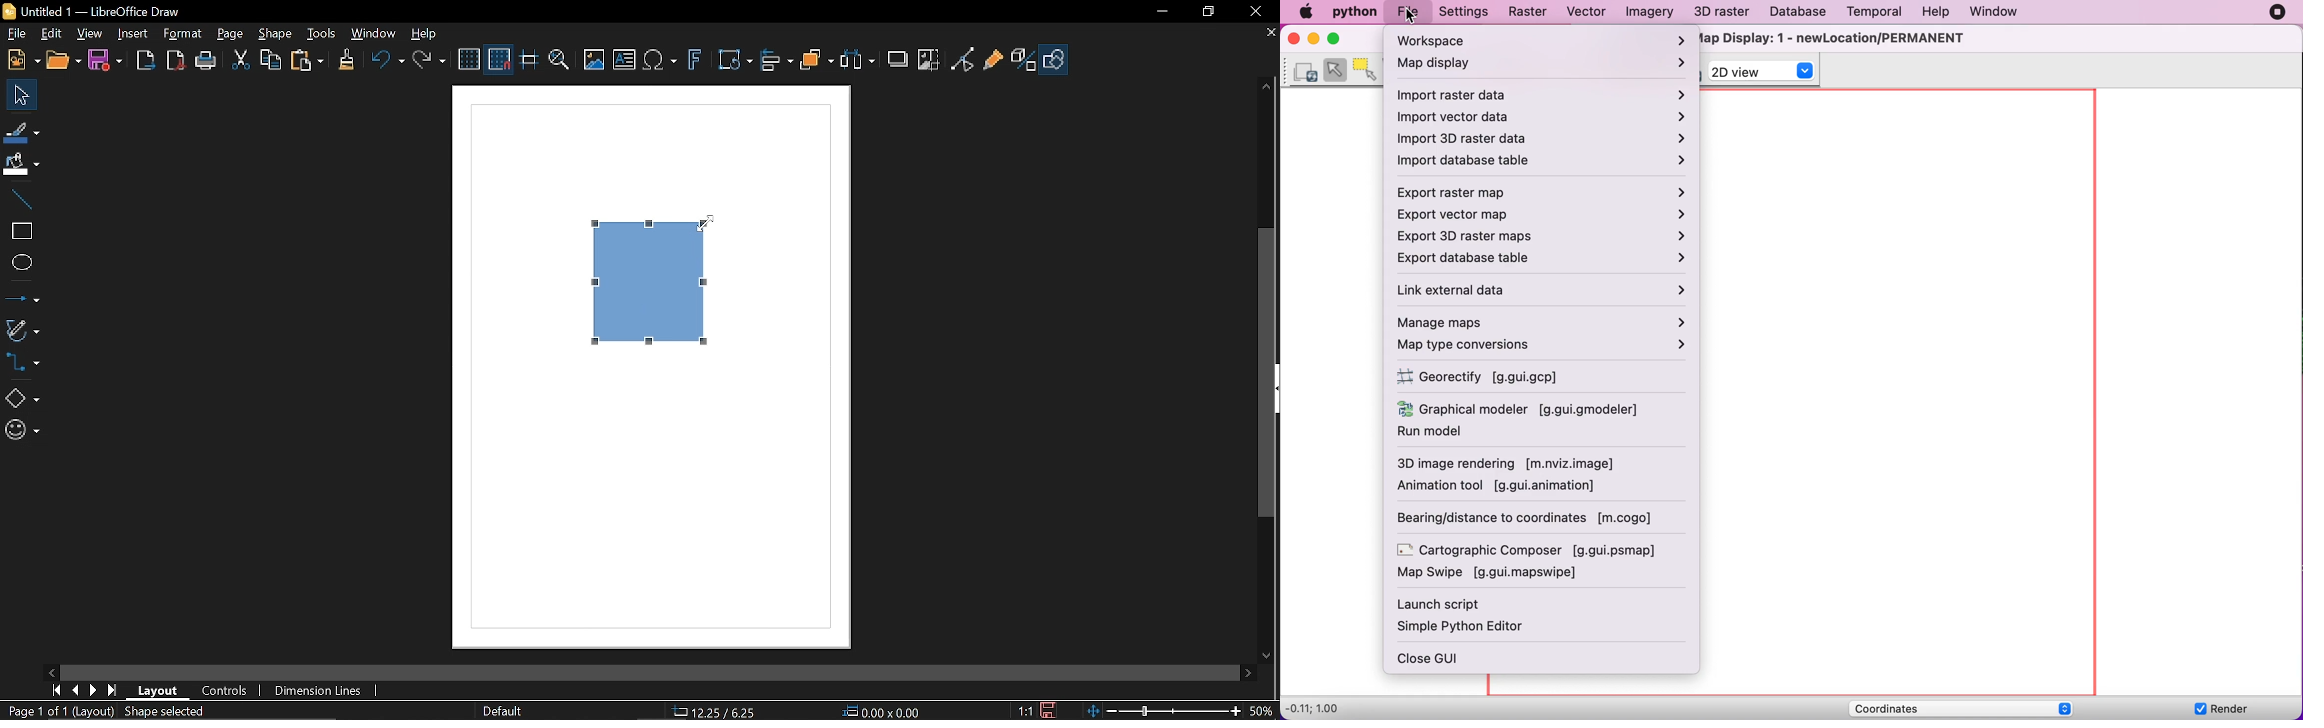 The height and width of the screenshot is (728, 2324). What do you see at coordinates (1050, 711) in the screenshot?
I see `Save` at bounding box center [1050, 711].